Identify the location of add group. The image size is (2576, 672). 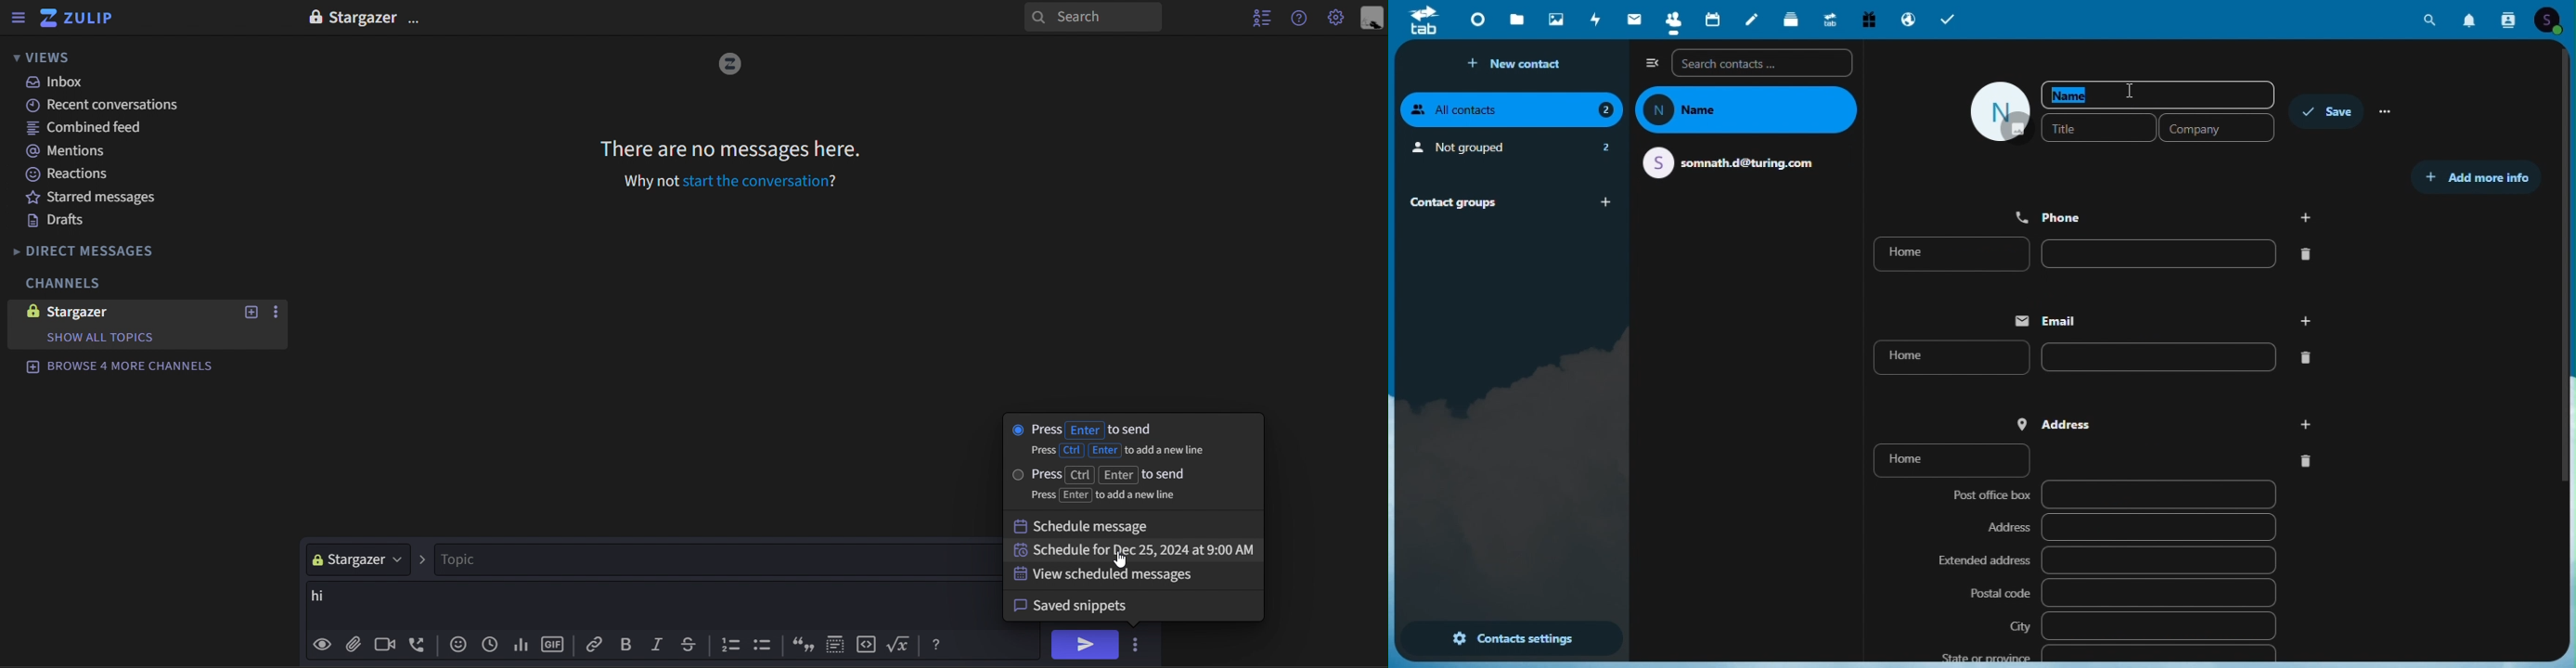
(1608, 202).